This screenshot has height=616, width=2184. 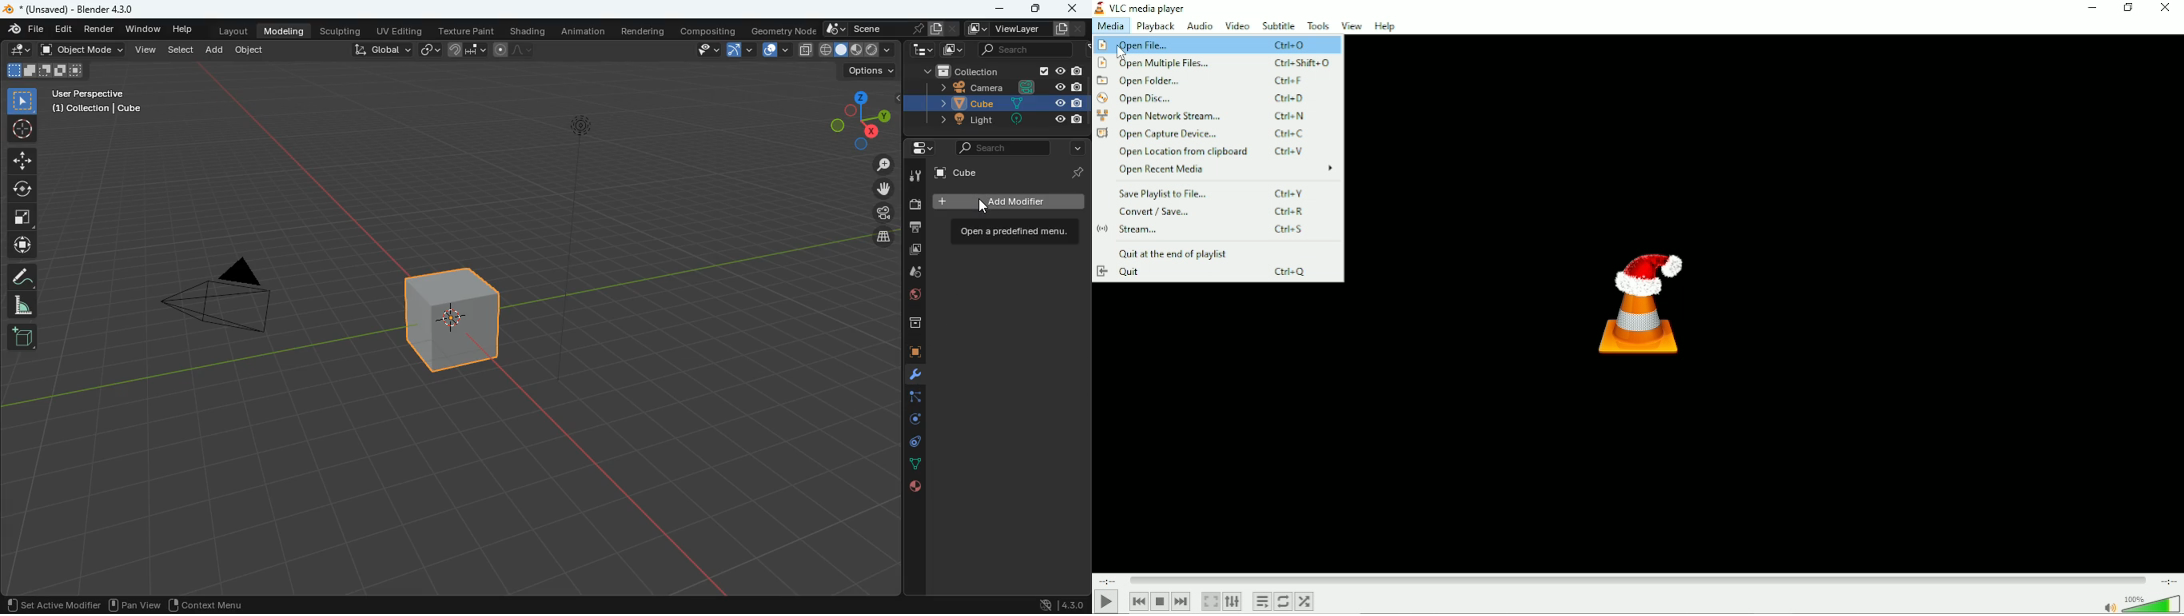 What do you see at coordinates (1280, 26) in the screenshot?
I see `Subtitle` at bounding box center [1280, 26].